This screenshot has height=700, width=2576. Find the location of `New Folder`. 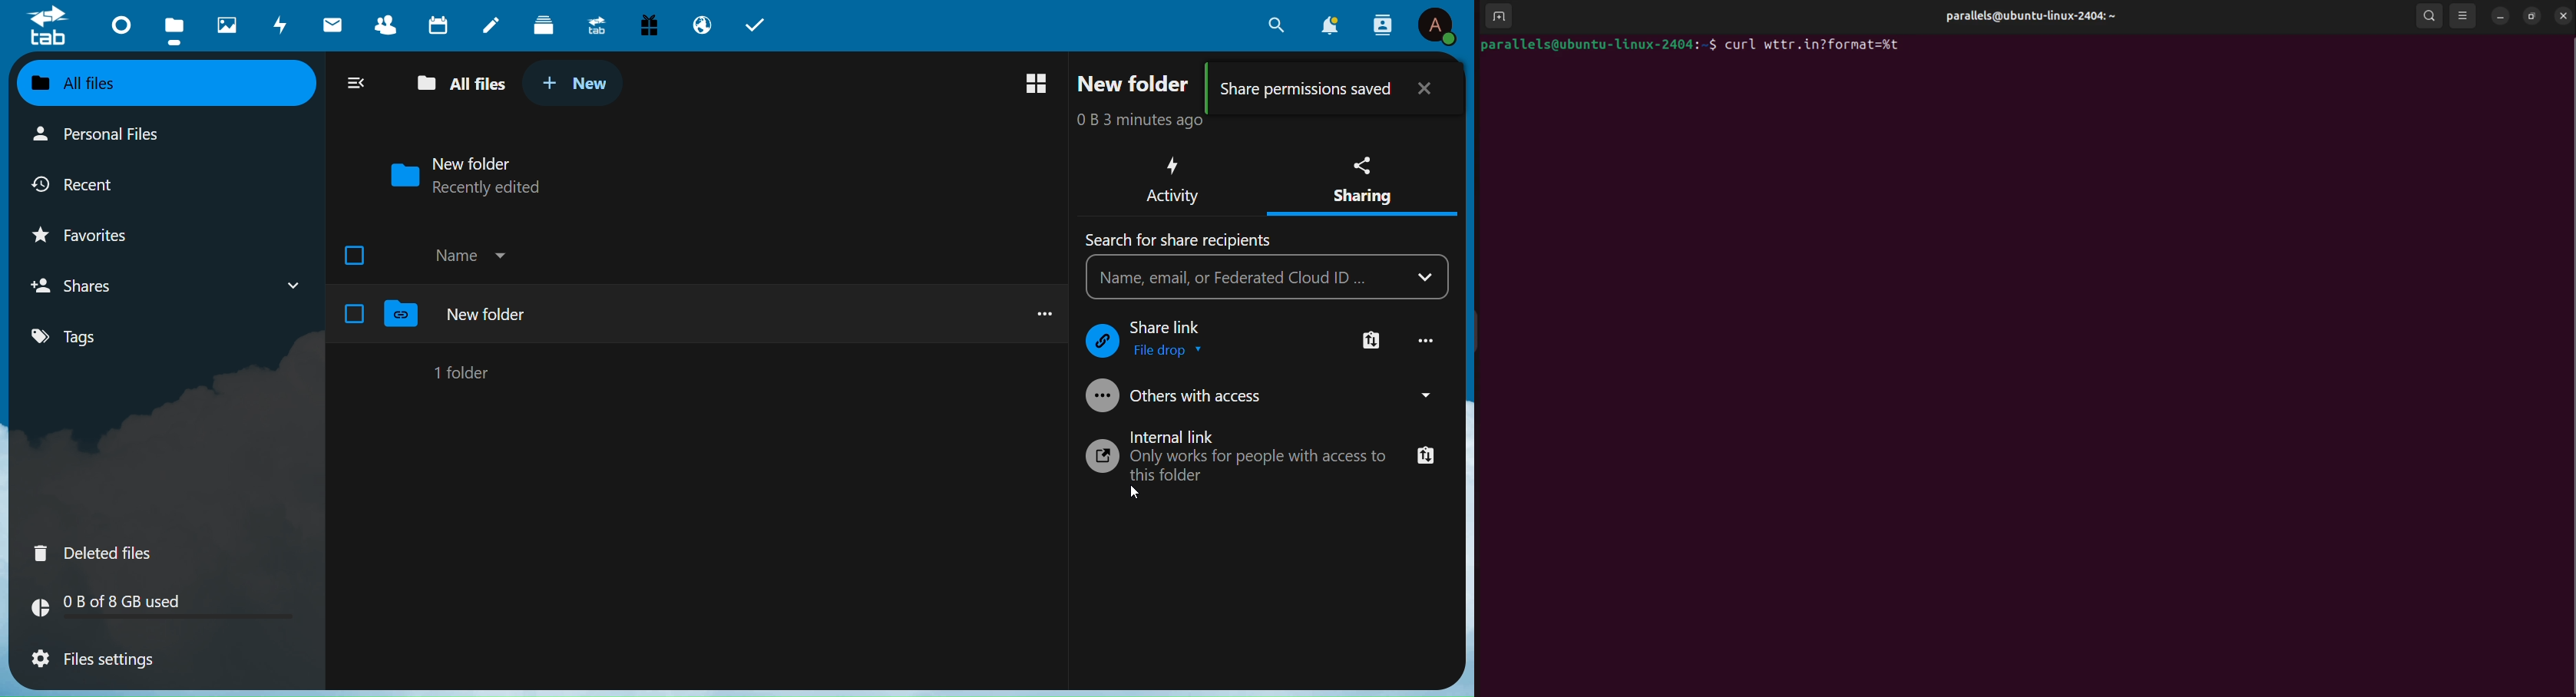

New Folder is located at coordinates (488, 314).